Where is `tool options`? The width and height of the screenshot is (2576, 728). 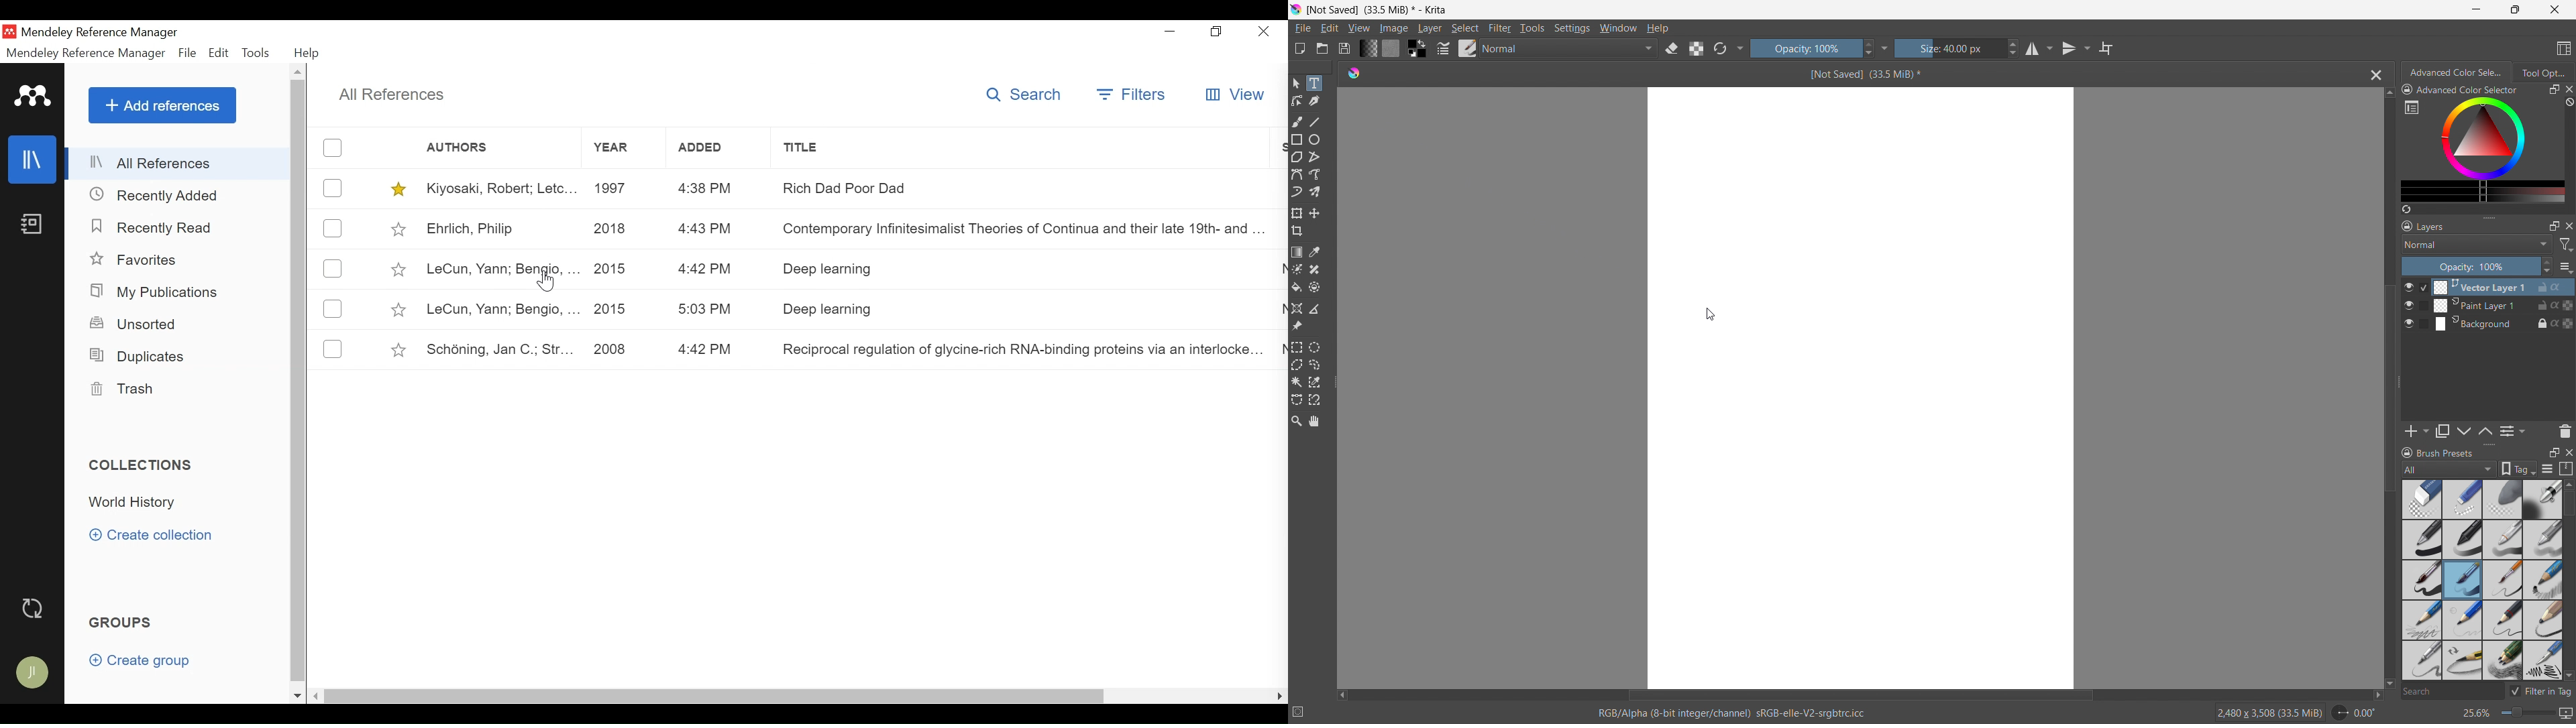 tool options is located at coordinates (2542, 72).